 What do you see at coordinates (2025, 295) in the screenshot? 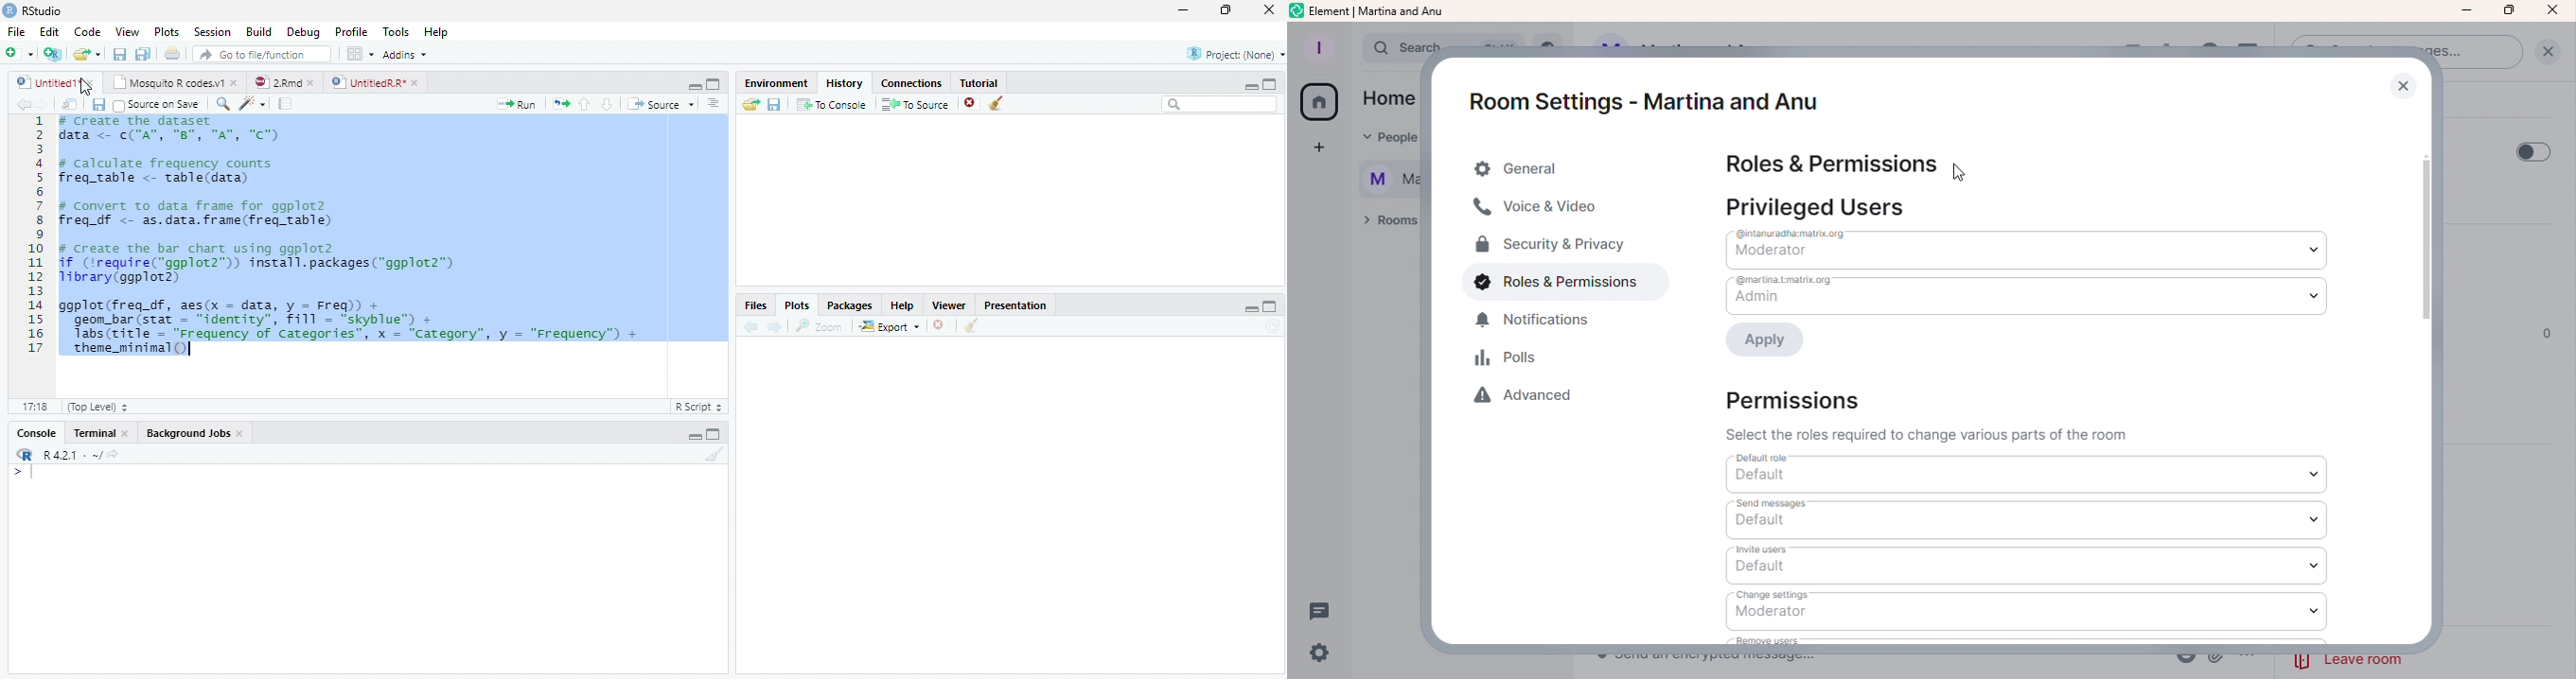
I see `Drop down menu` at bounding box center [2025, 295].